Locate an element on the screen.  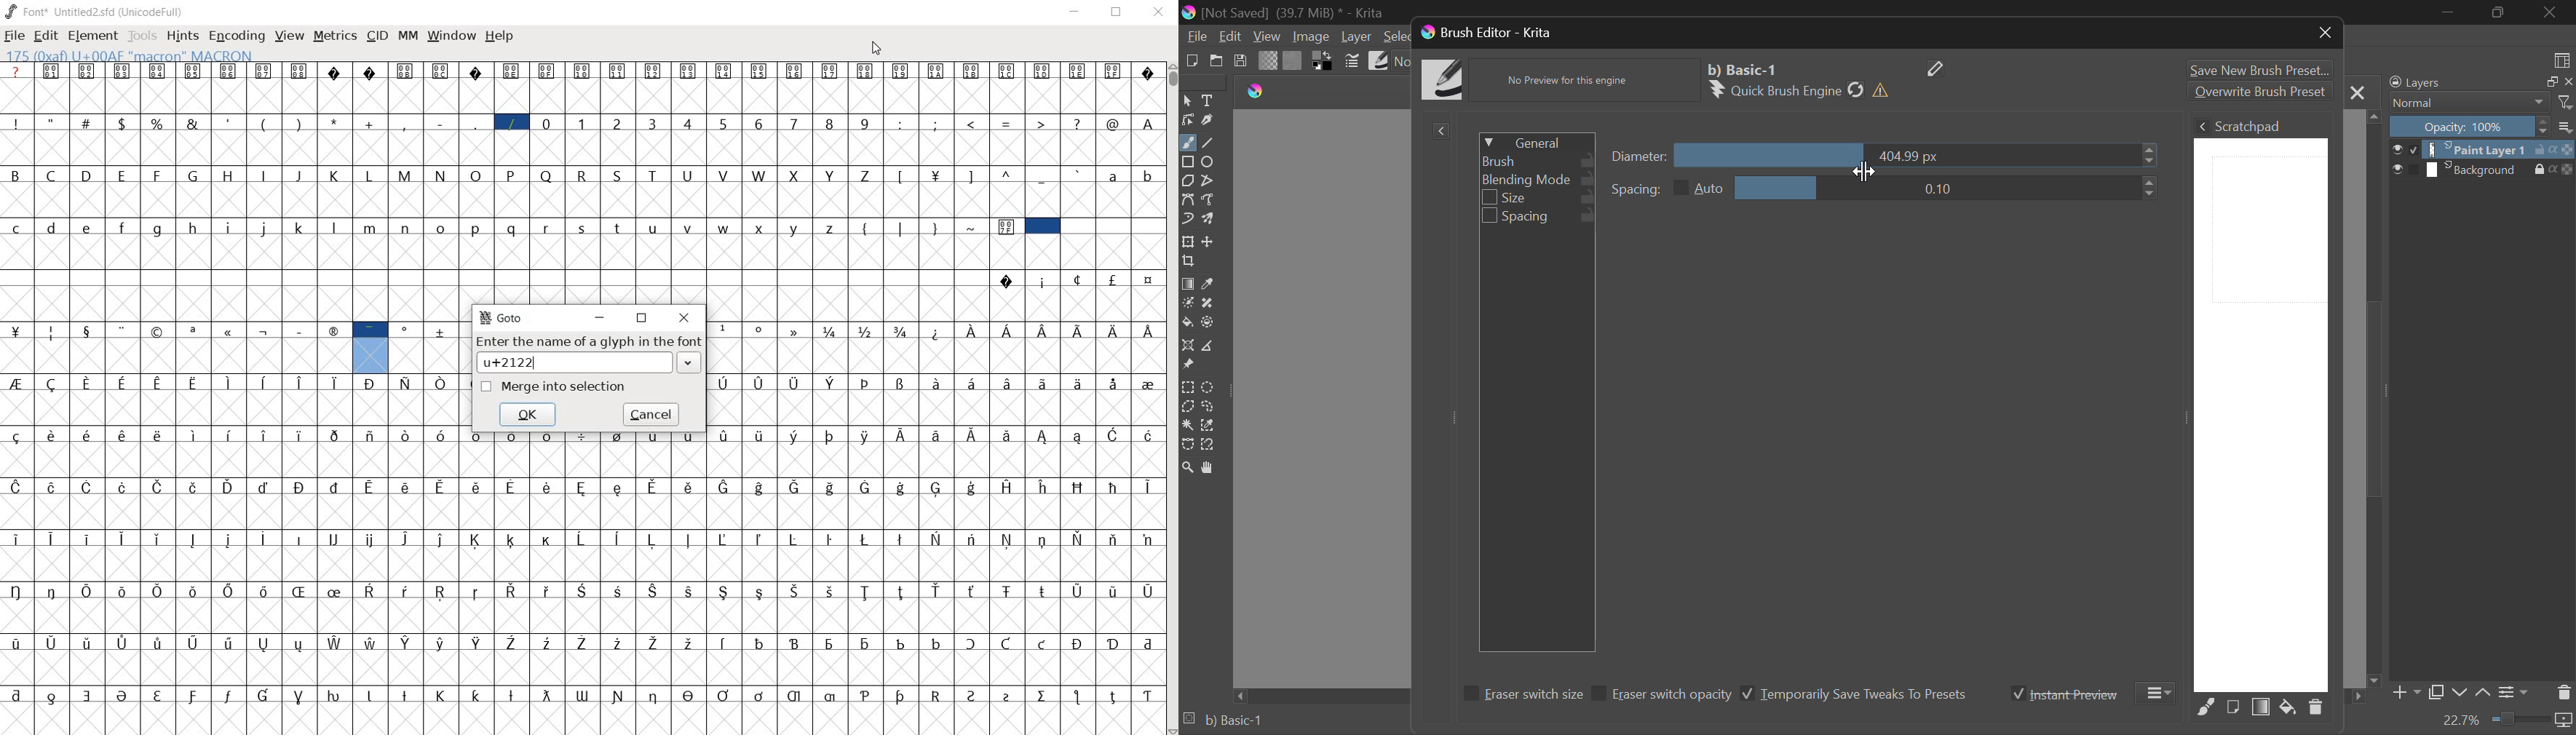
Measurement is located at coordinates (1210, 345).